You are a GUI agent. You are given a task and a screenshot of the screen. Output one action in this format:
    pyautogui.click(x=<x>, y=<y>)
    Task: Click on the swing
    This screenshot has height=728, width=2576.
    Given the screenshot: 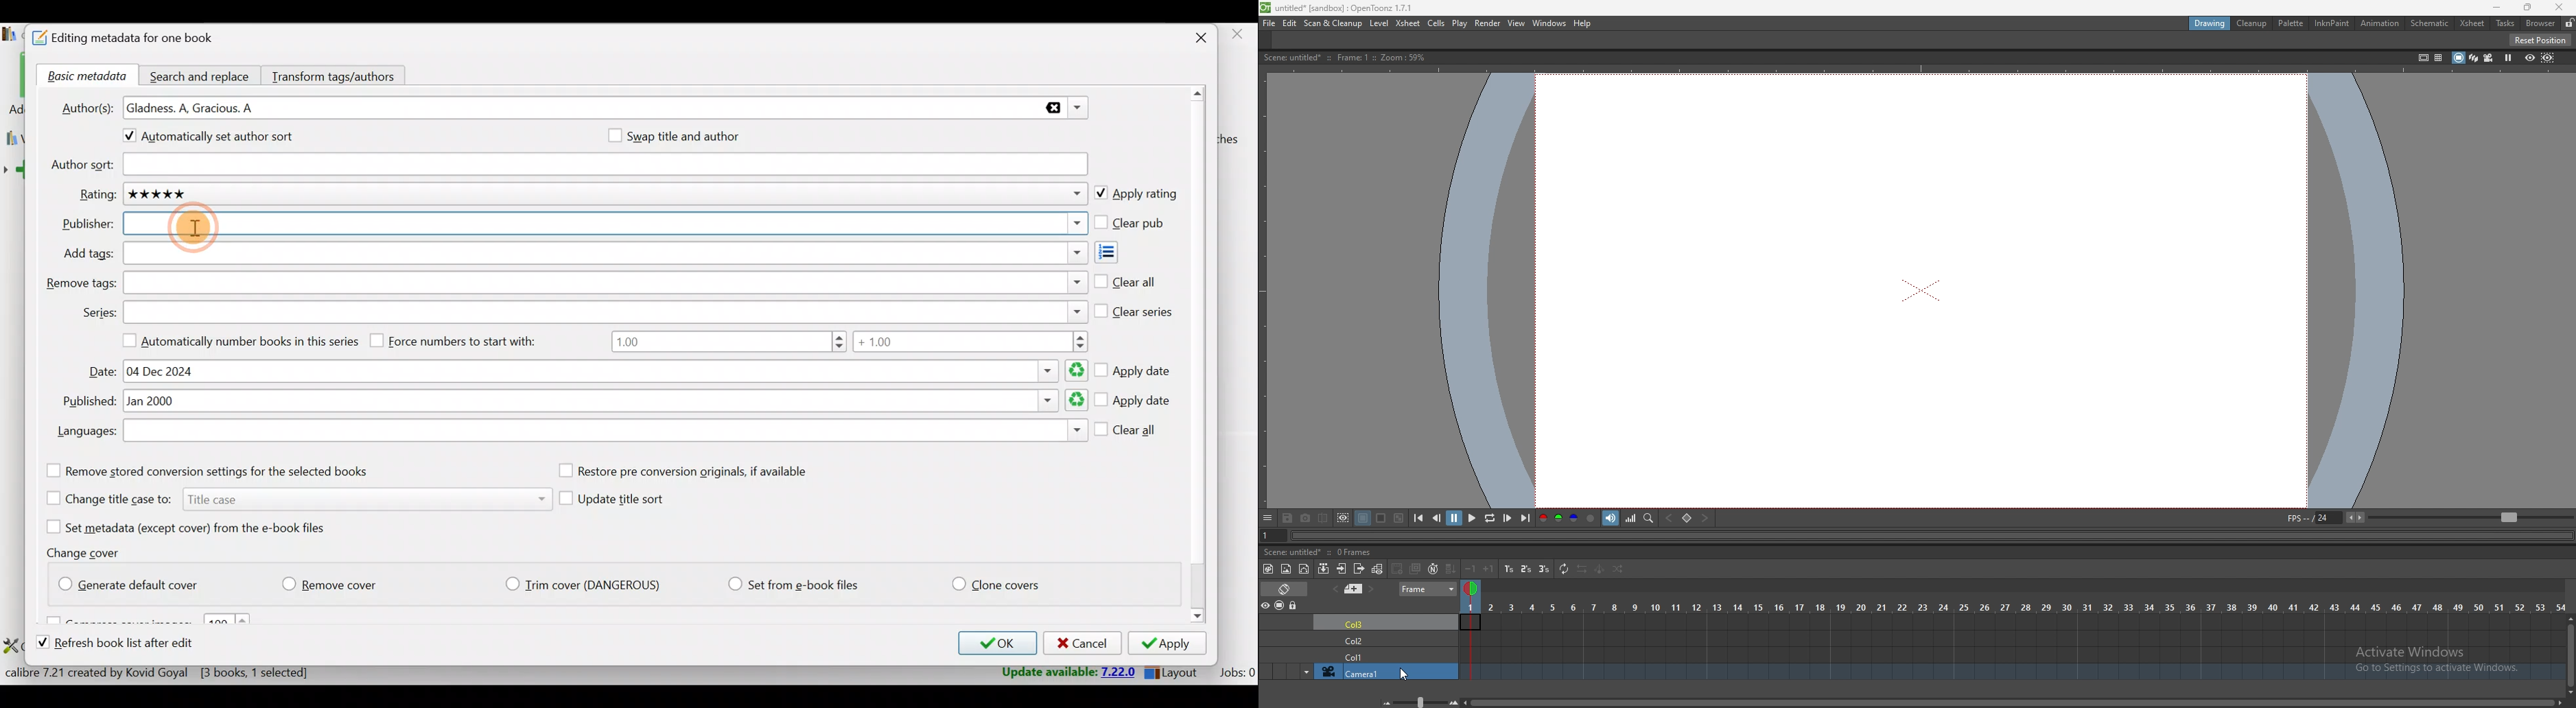 What is the action you would take?
    pyautogui.click(x=1599, y=570)
    